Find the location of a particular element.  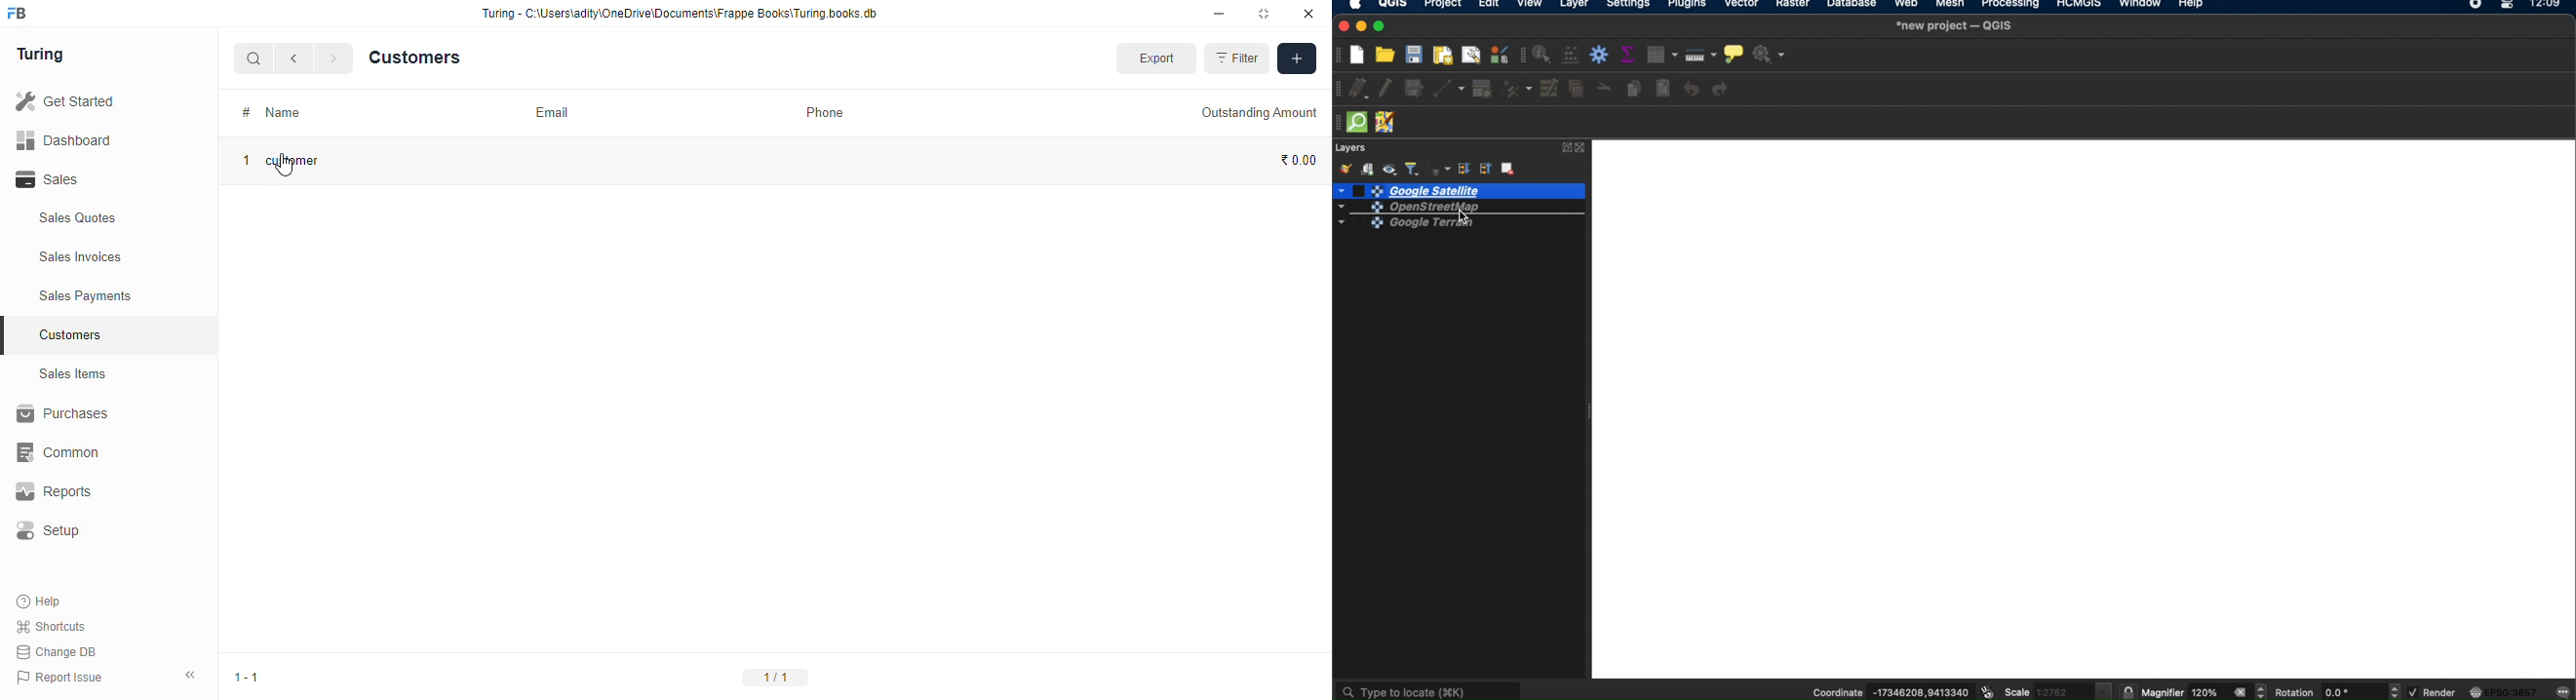

Customers is located at coordinates (120, 332).